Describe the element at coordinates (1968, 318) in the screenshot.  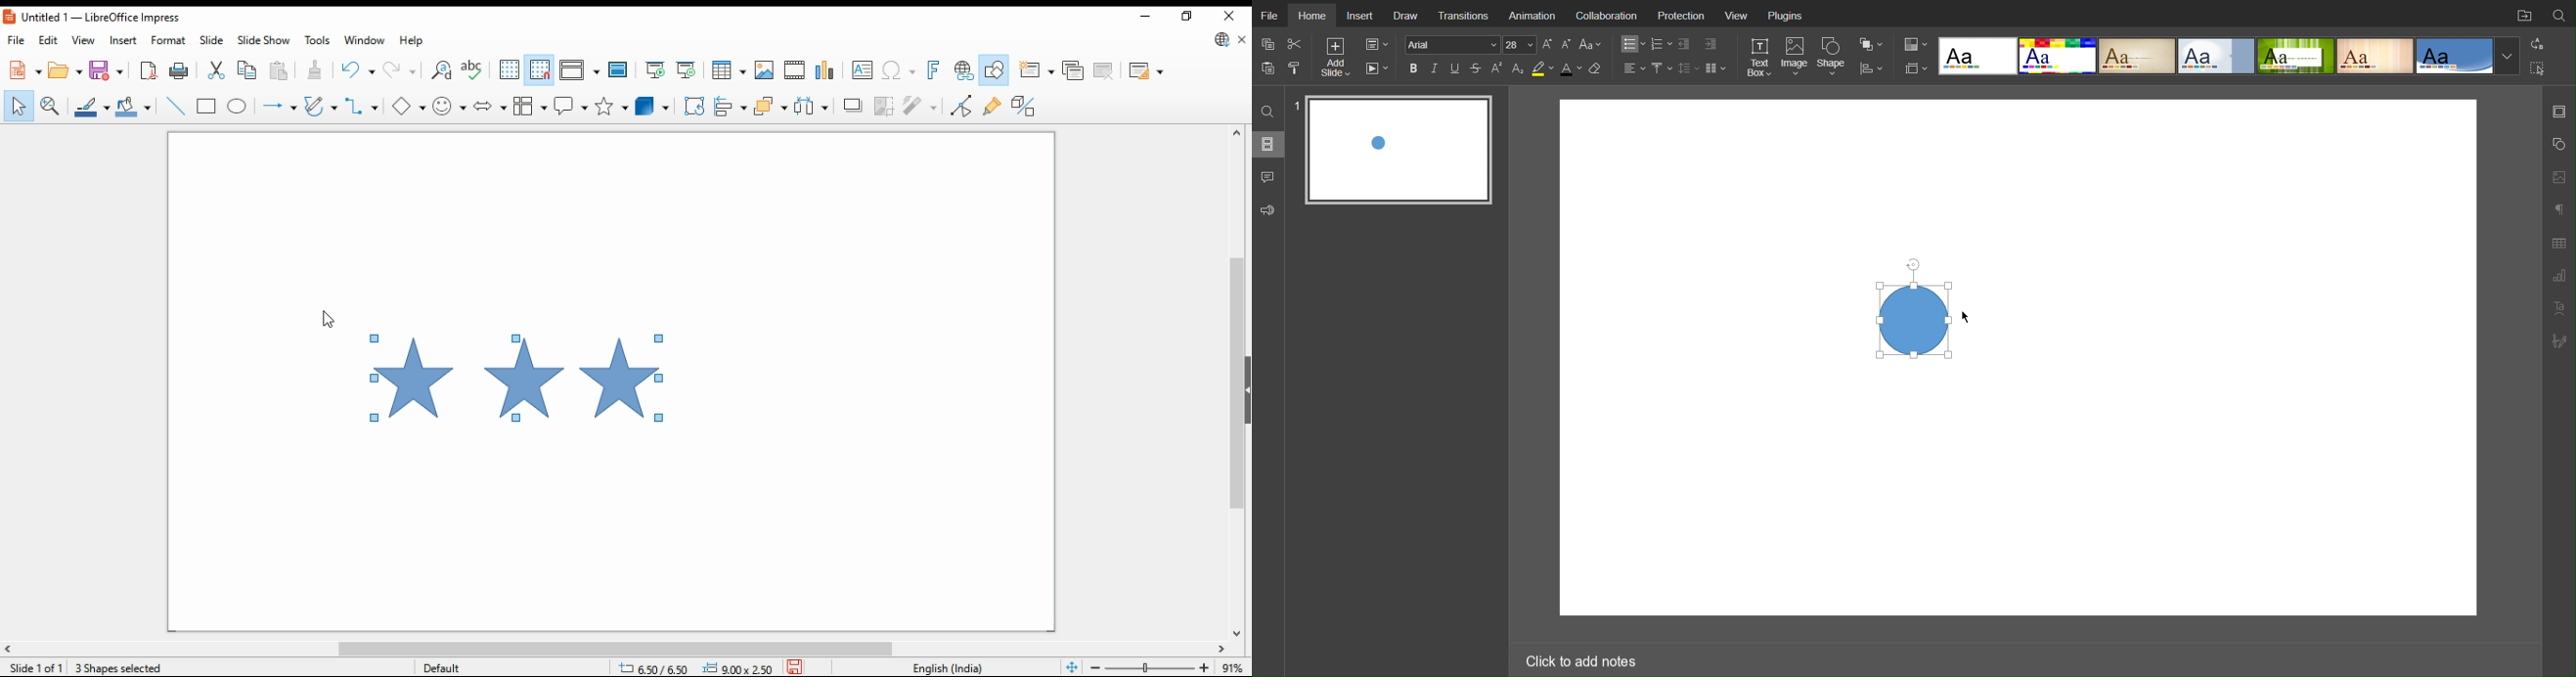
I see `Cursor` at that location.